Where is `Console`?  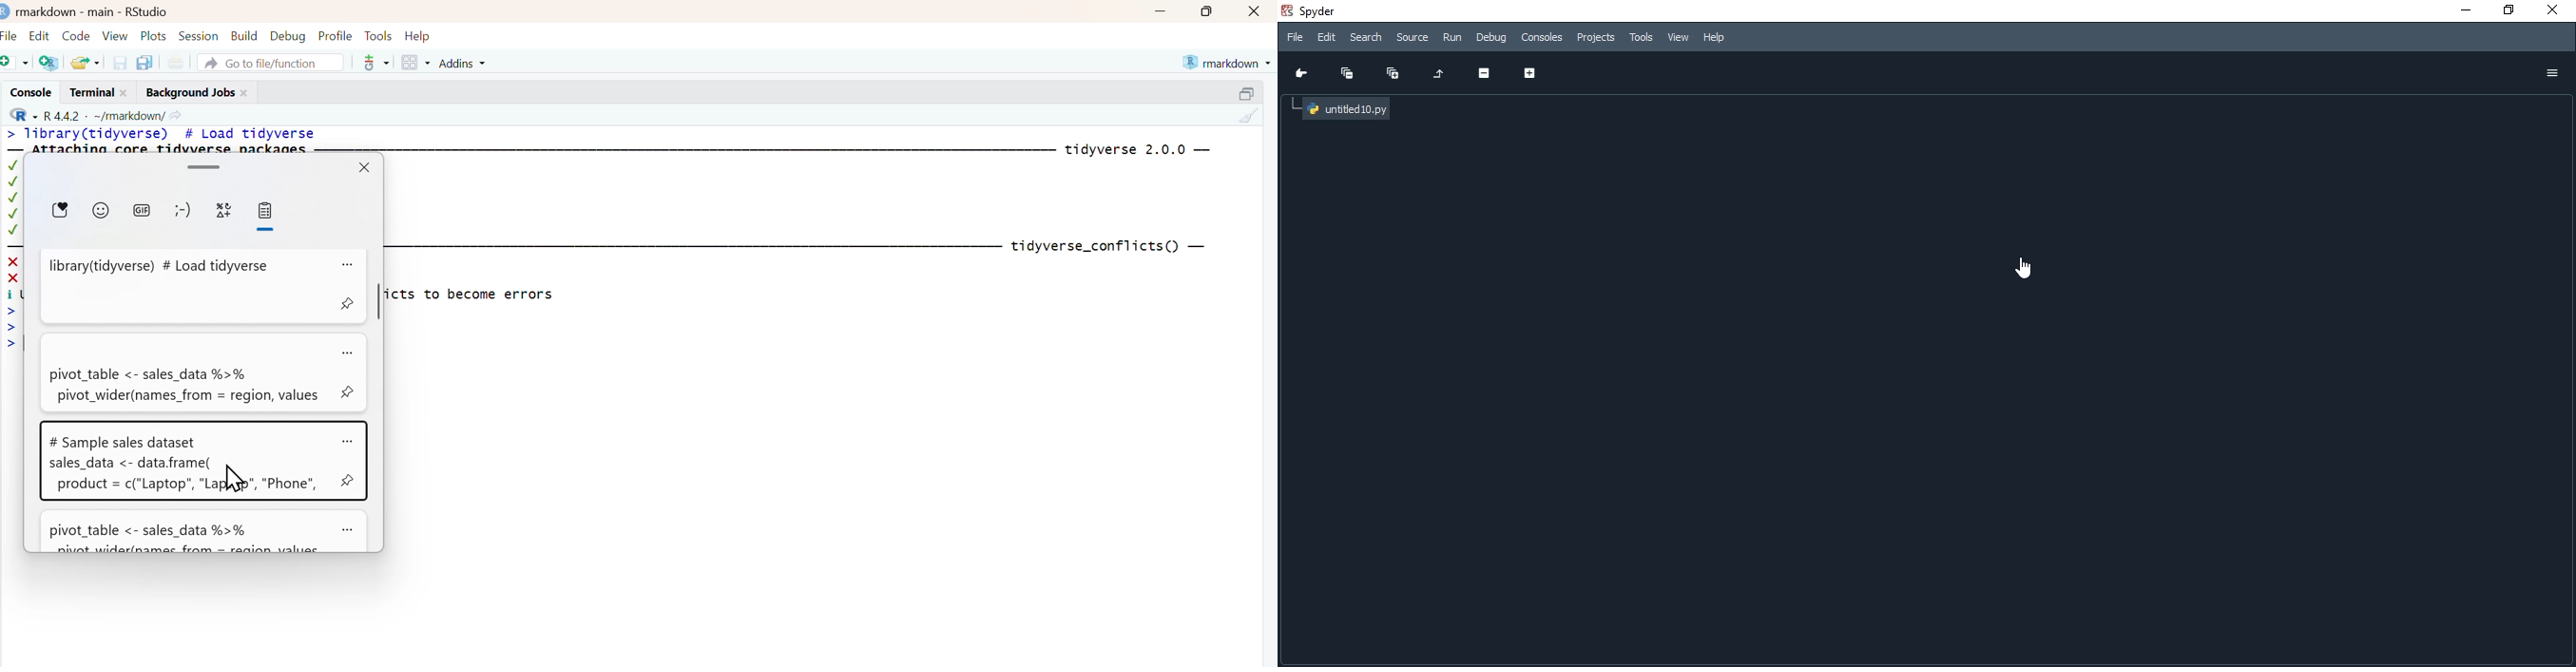 Console is located at coordinates (28, 92).